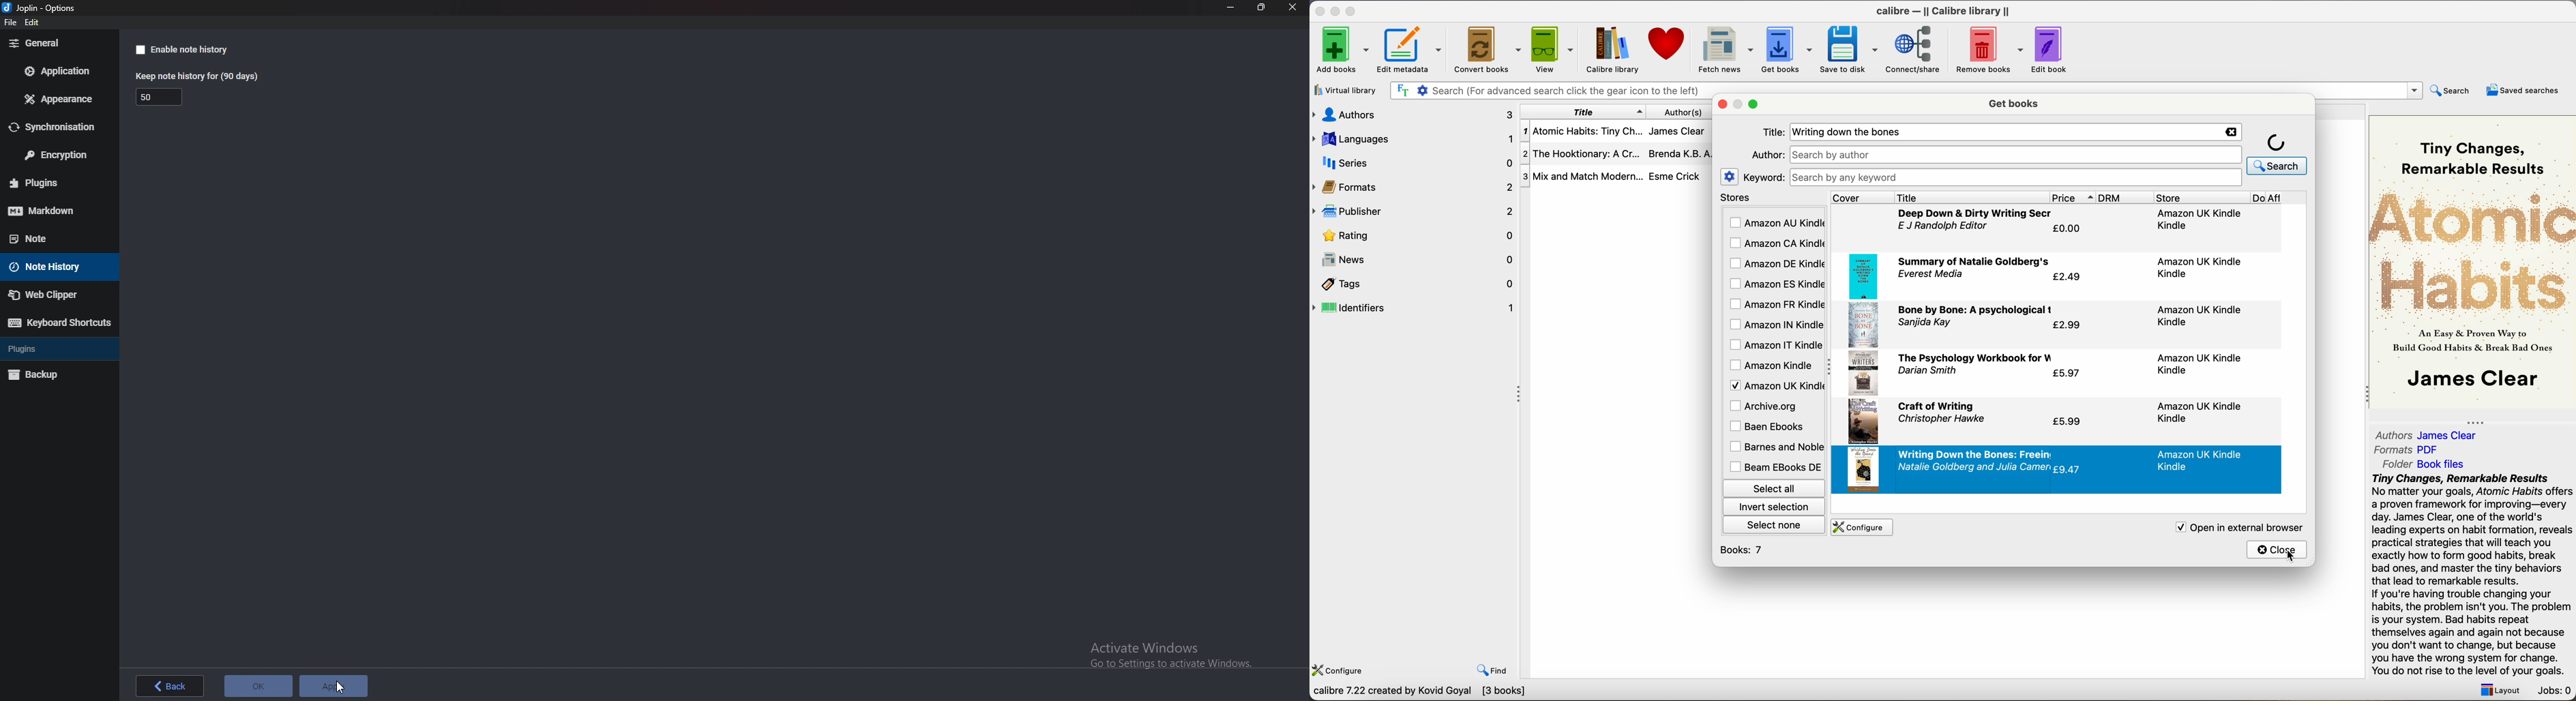 The width and height of the screenshot is (2576, 728). I want to click on edit metadata, so click(1412, 51).